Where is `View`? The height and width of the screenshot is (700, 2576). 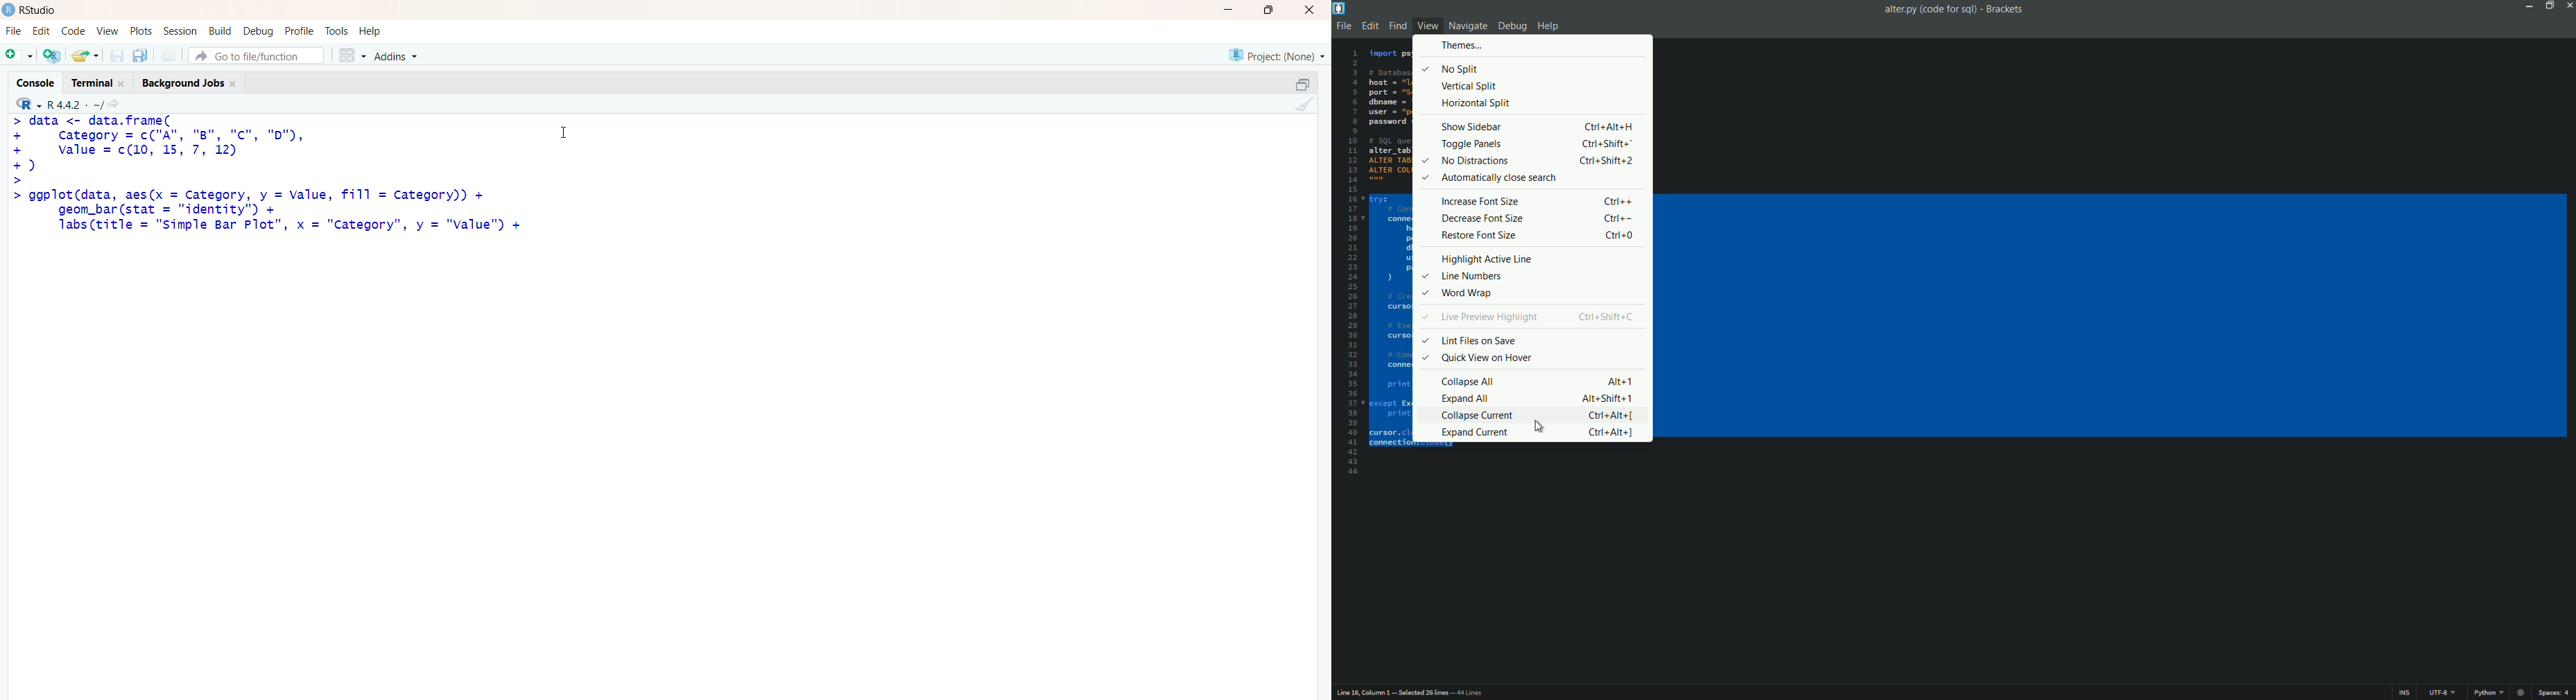 View is located at coordinates (108, 31).